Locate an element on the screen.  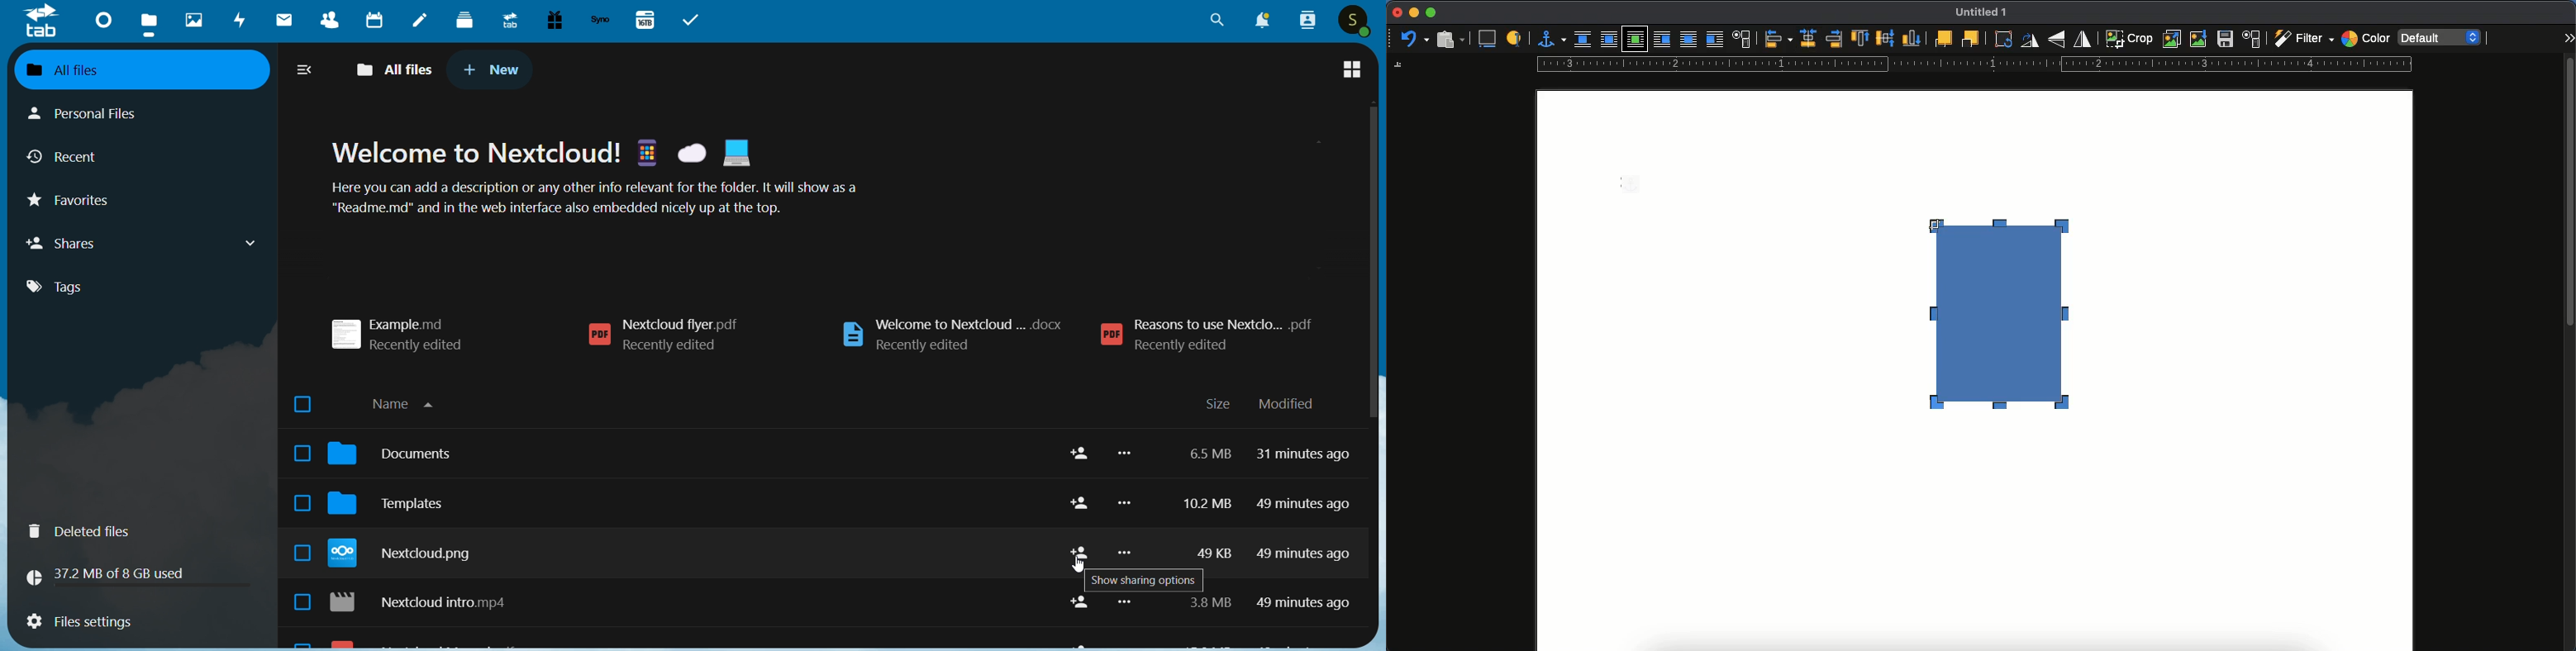
flip horizontally is located at coordinates (2083, 38).